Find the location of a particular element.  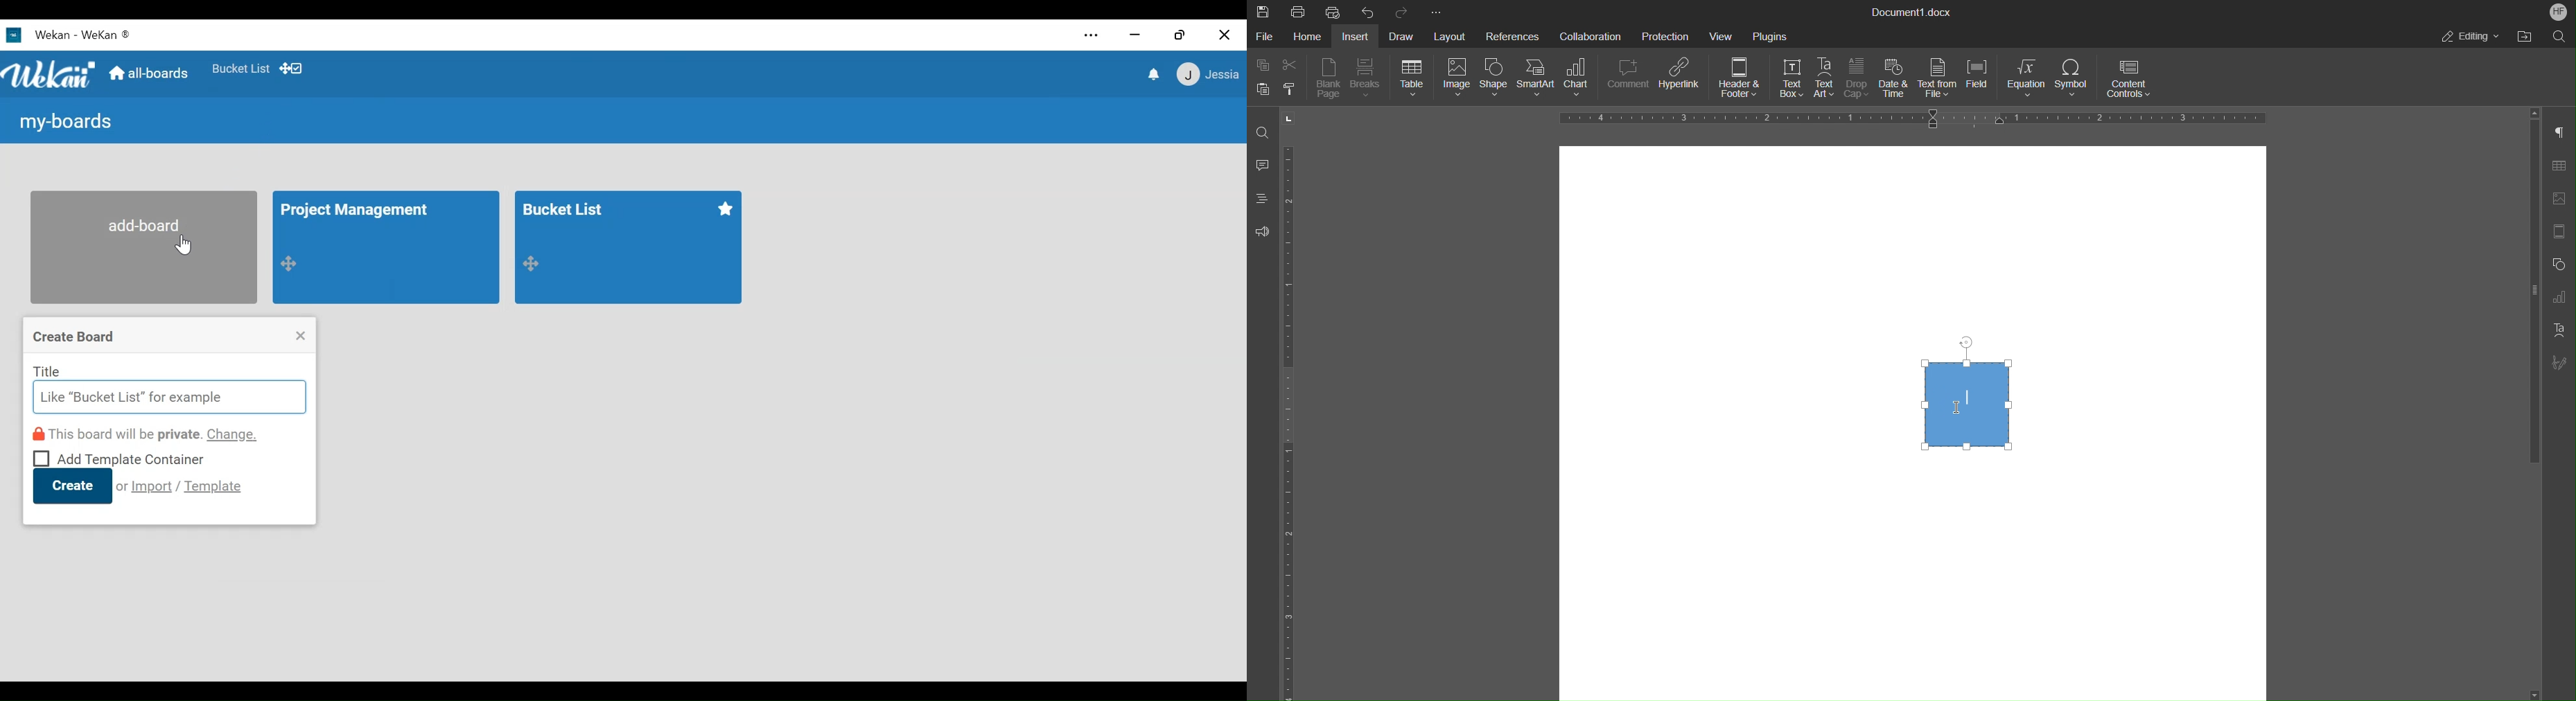

Insert Image is located at coordinates (2563, 198).